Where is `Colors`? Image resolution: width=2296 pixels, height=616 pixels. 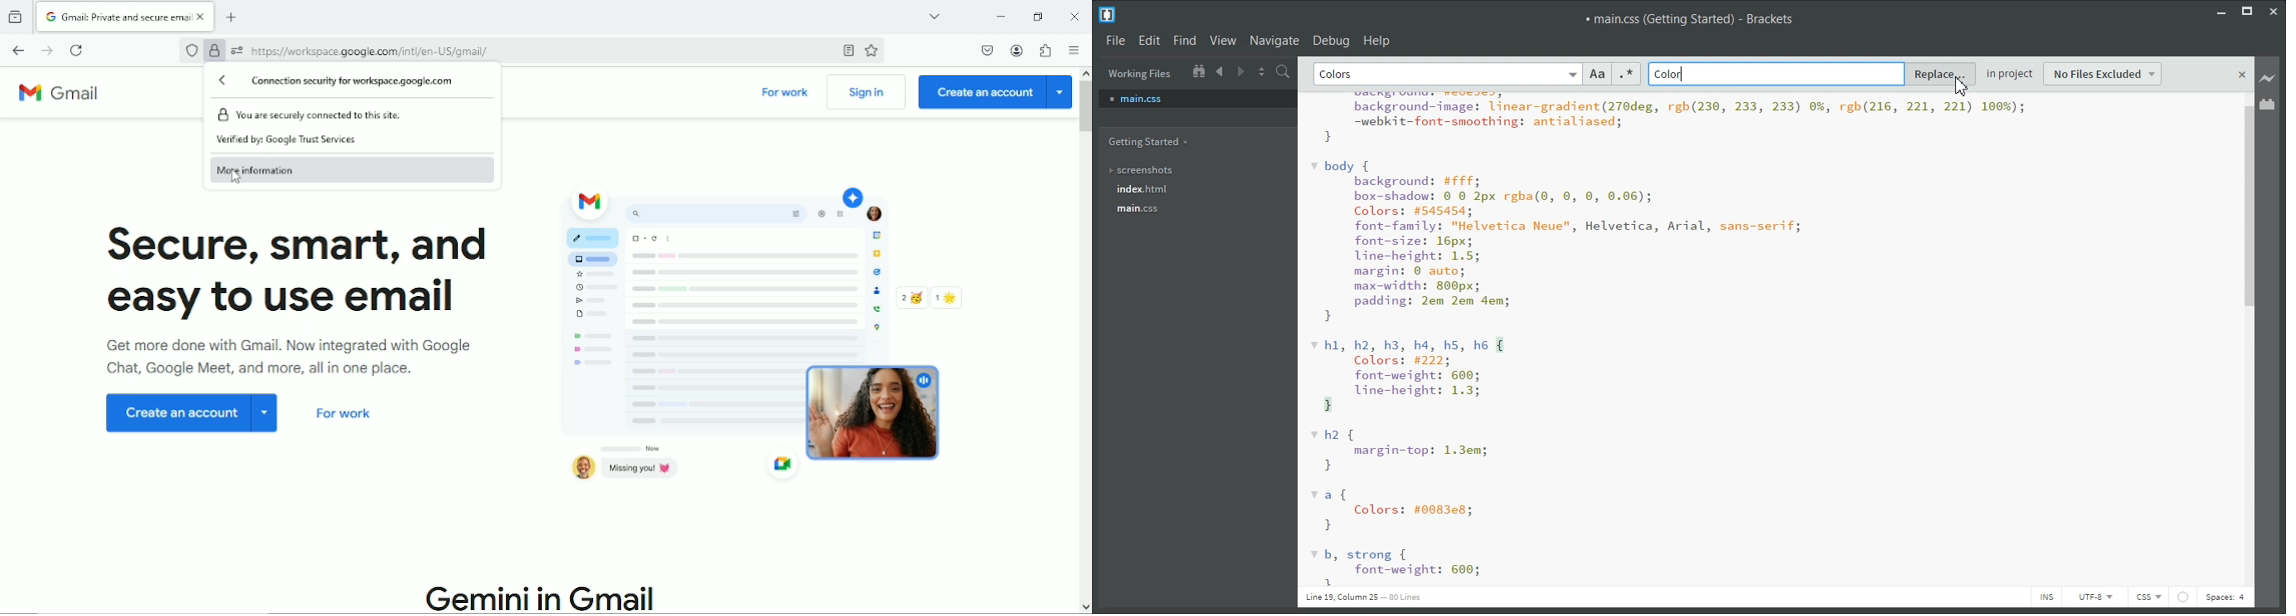
Colors is located at coordinates (1339, 75).